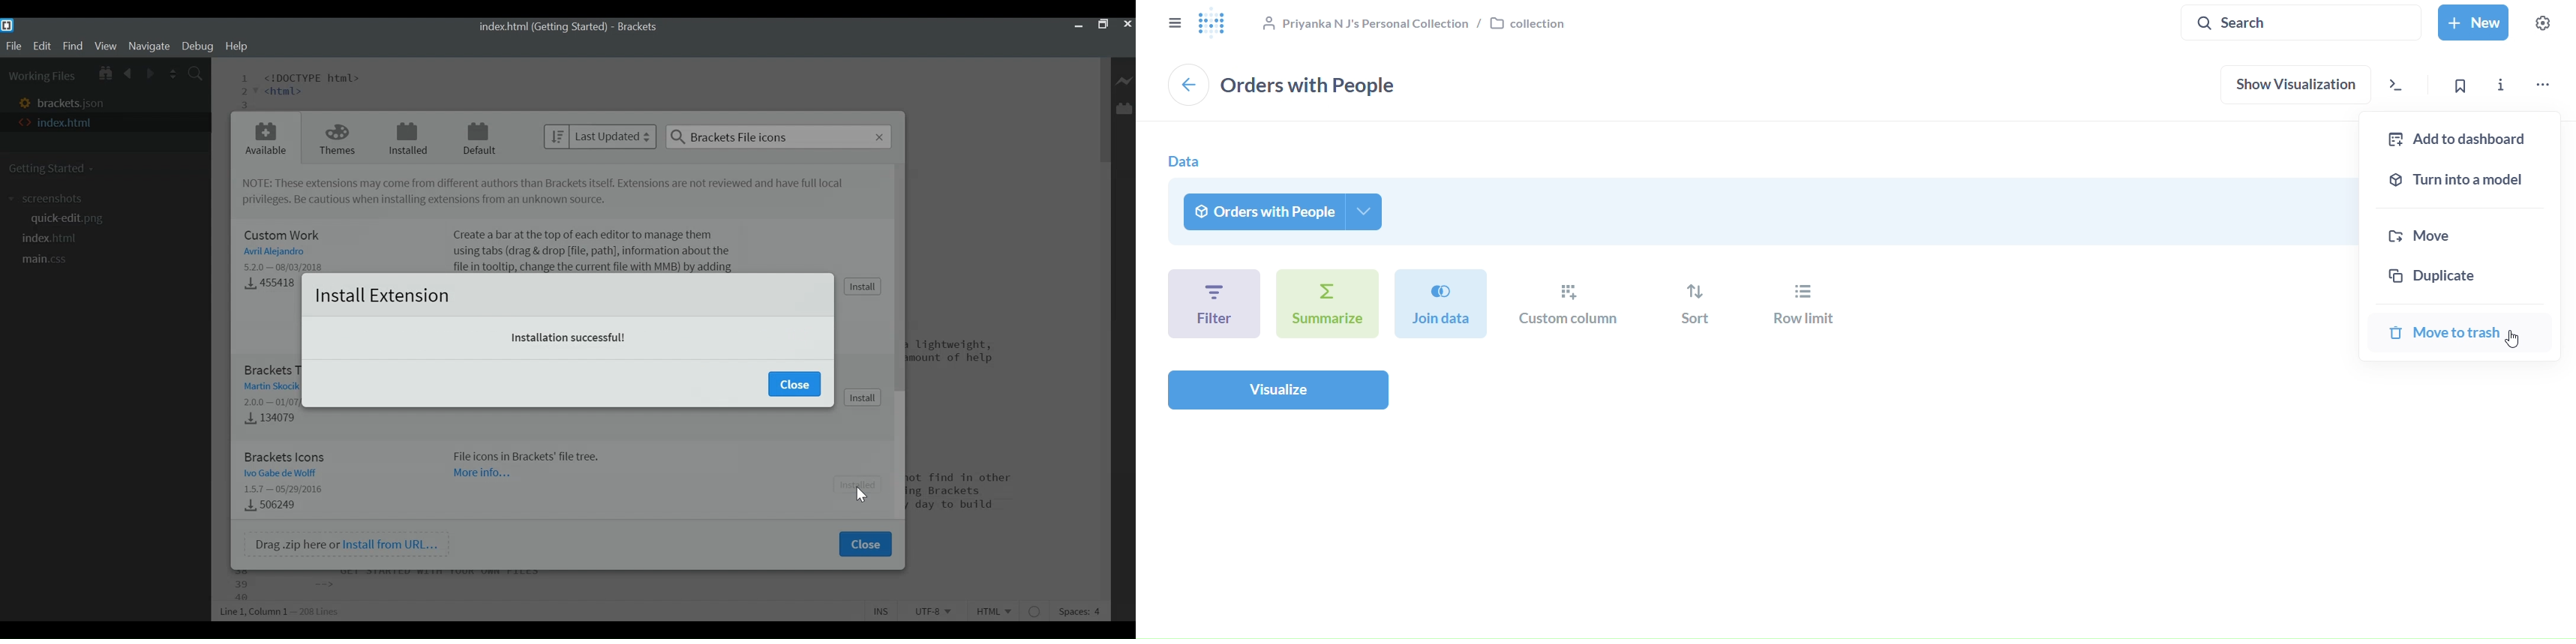 This screenshot has width=2576, height=644. What do you see at coordinates (14, 46) in the screenshot?
I see `File` at bounding box center [14, 46].